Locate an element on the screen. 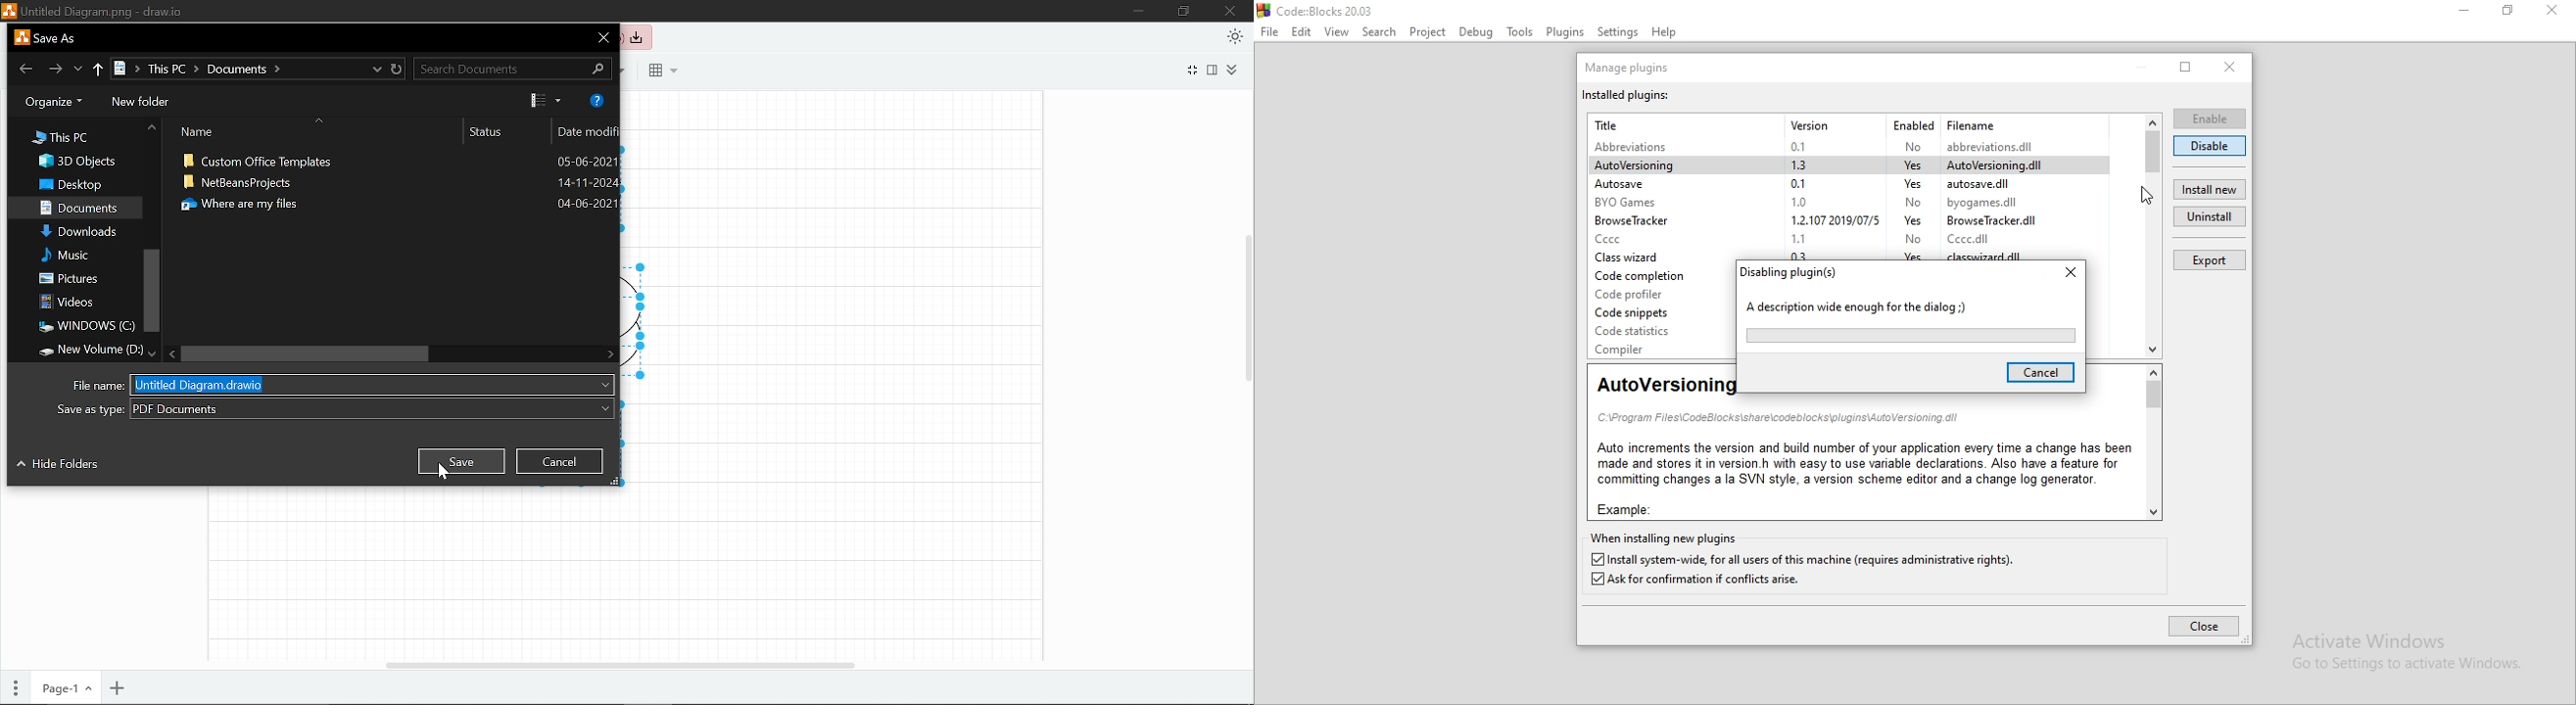 Image resolution: width=2576 pixels, height=728 pixels. 0.3 is located at coordinates (1805, 255).